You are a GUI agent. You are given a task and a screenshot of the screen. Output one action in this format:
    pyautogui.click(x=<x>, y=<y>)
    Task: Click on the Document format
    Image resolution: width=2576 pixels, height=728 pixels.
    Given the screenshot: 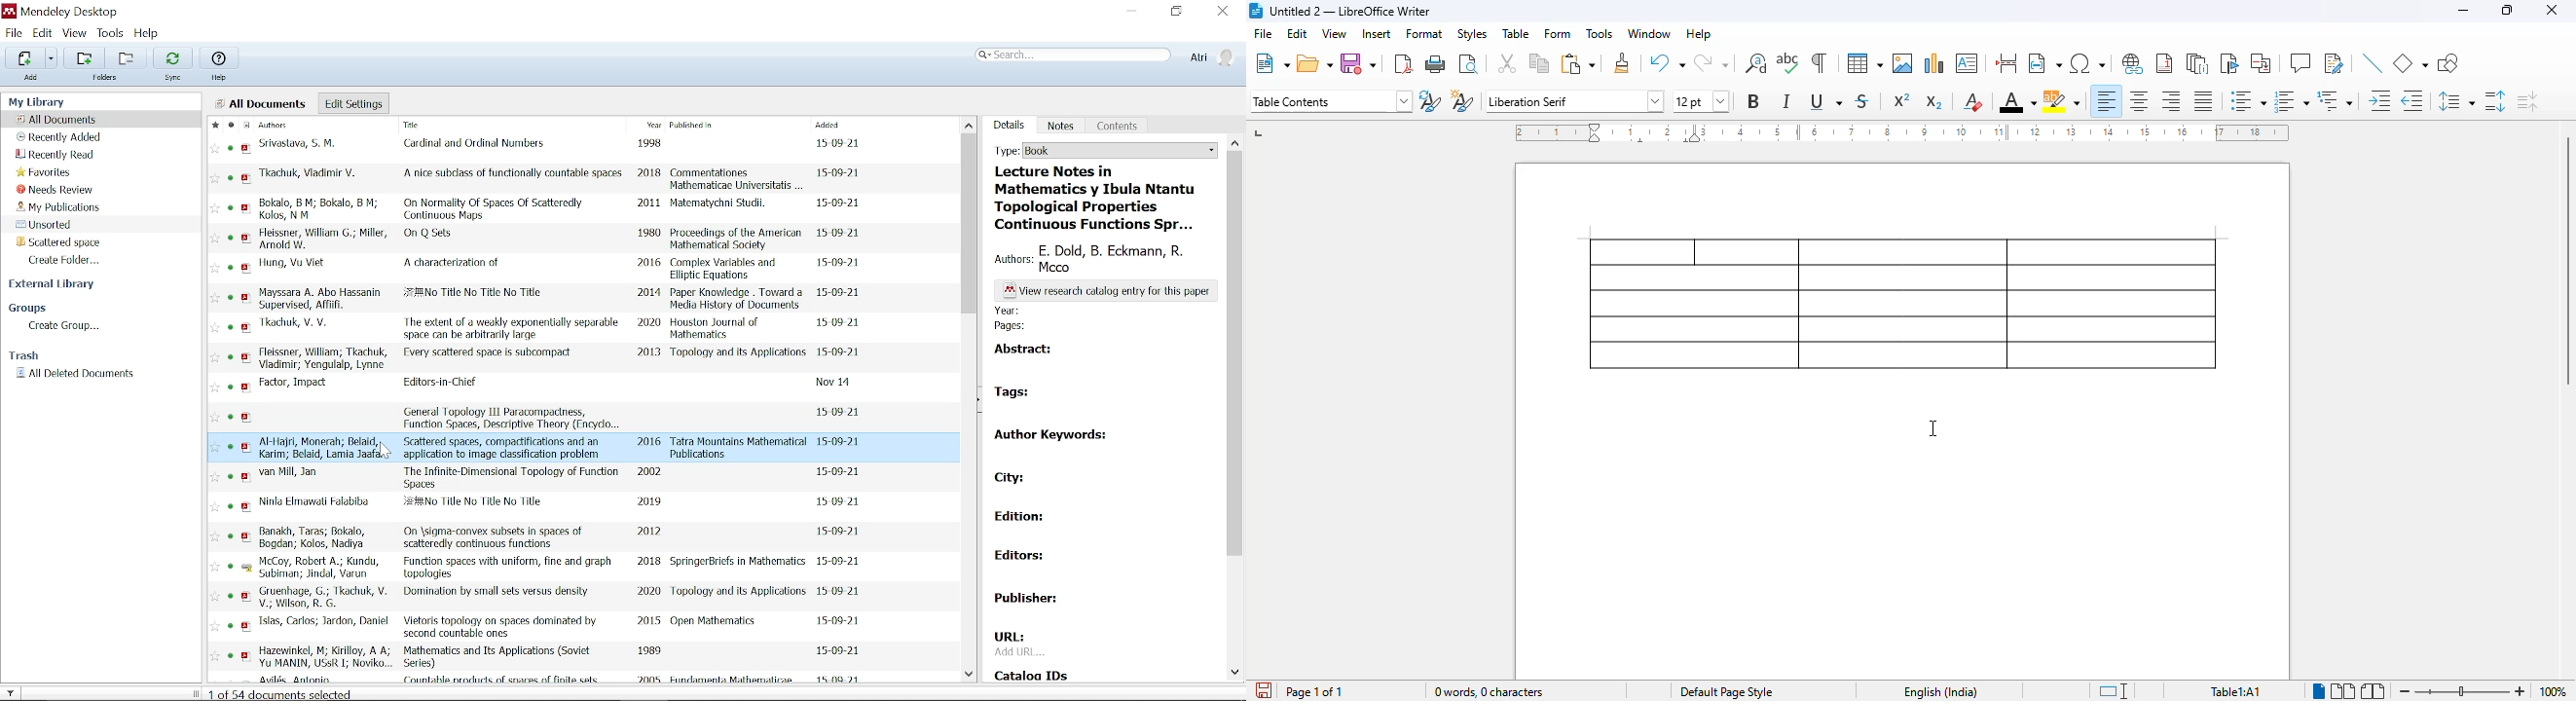 What is the action you would take?
    pyautogui.click(x=245, y=125)
    